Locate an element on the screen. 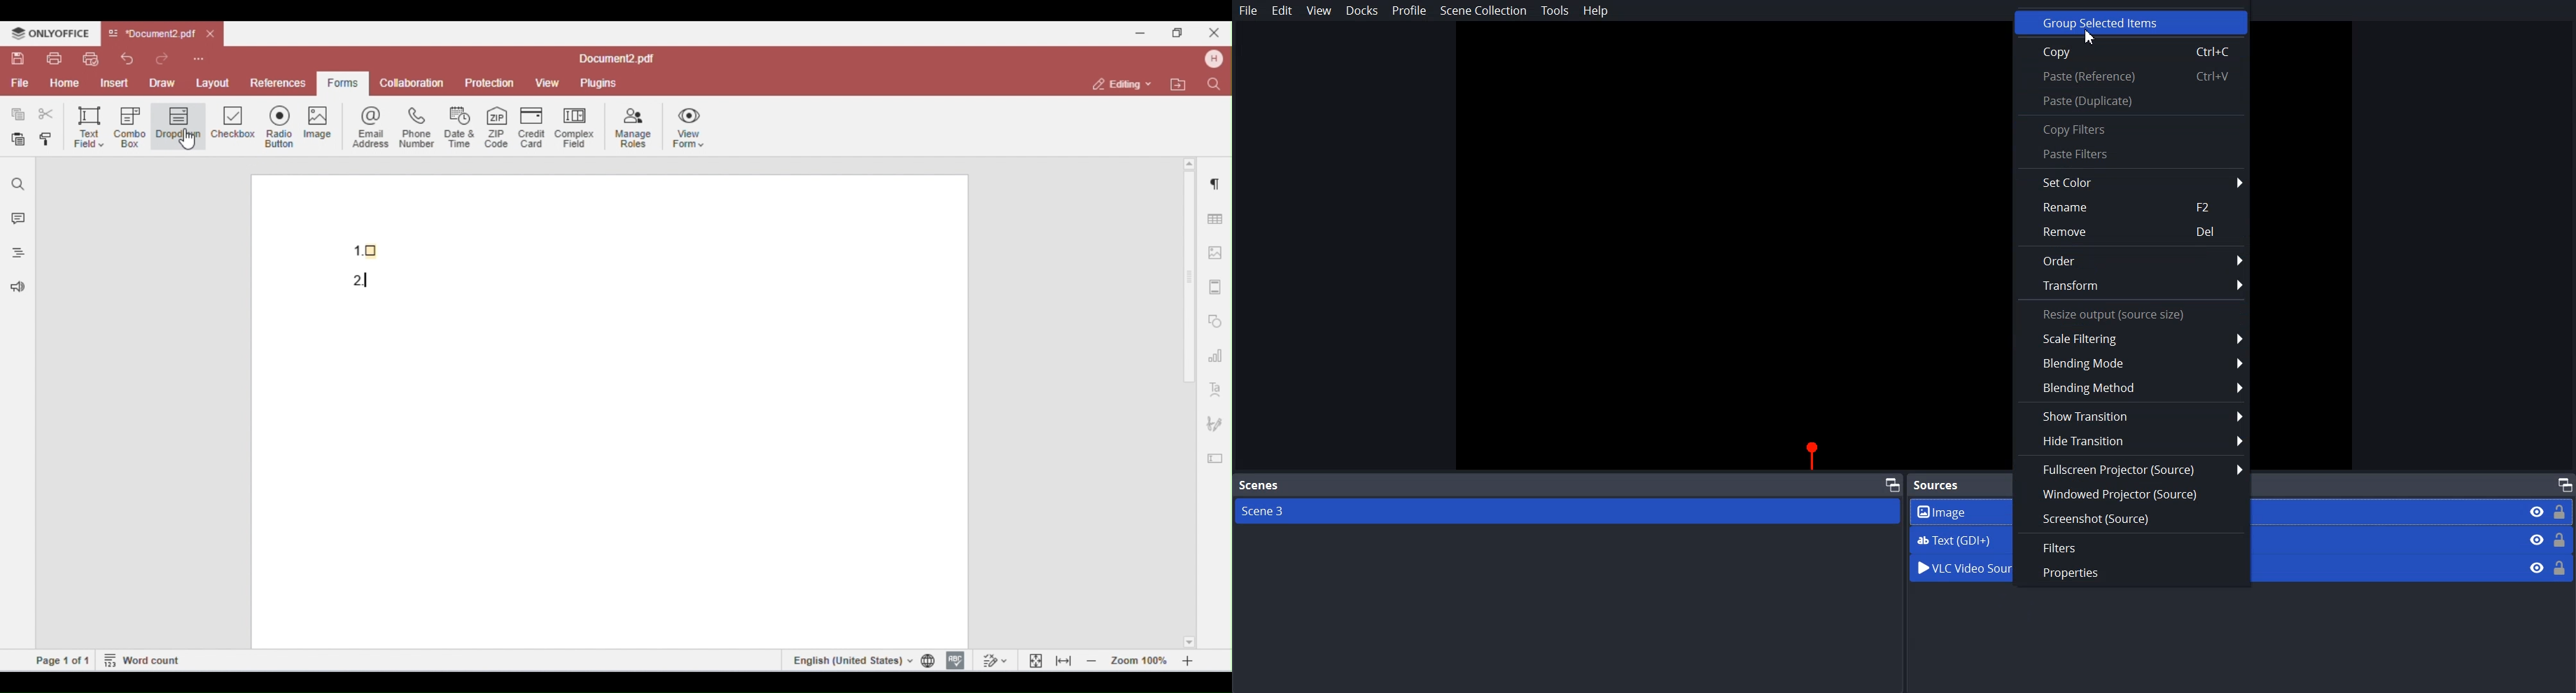  Group Selected items is located at coordinates (2131, 22).